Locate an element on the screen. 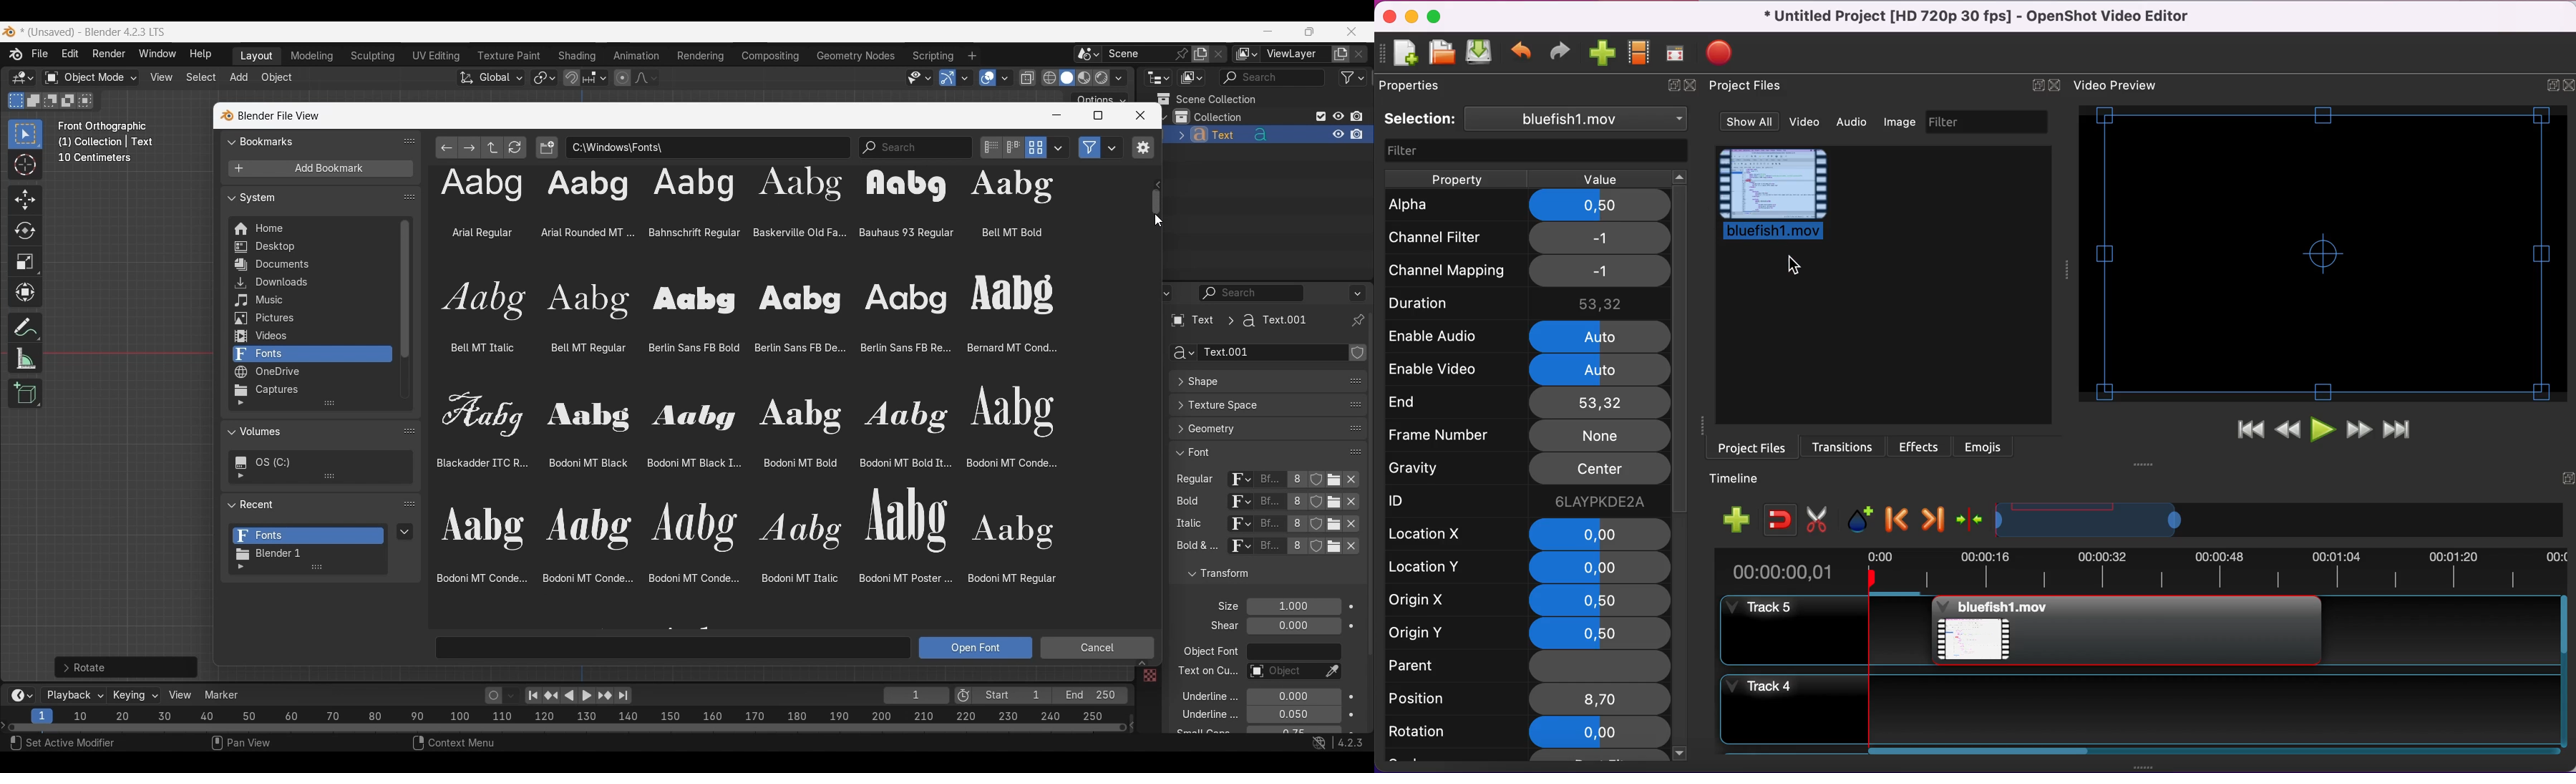 Image resolution: width=2576 pixels, height=784 pixels. Software logo is located at coordinates (9, 31).